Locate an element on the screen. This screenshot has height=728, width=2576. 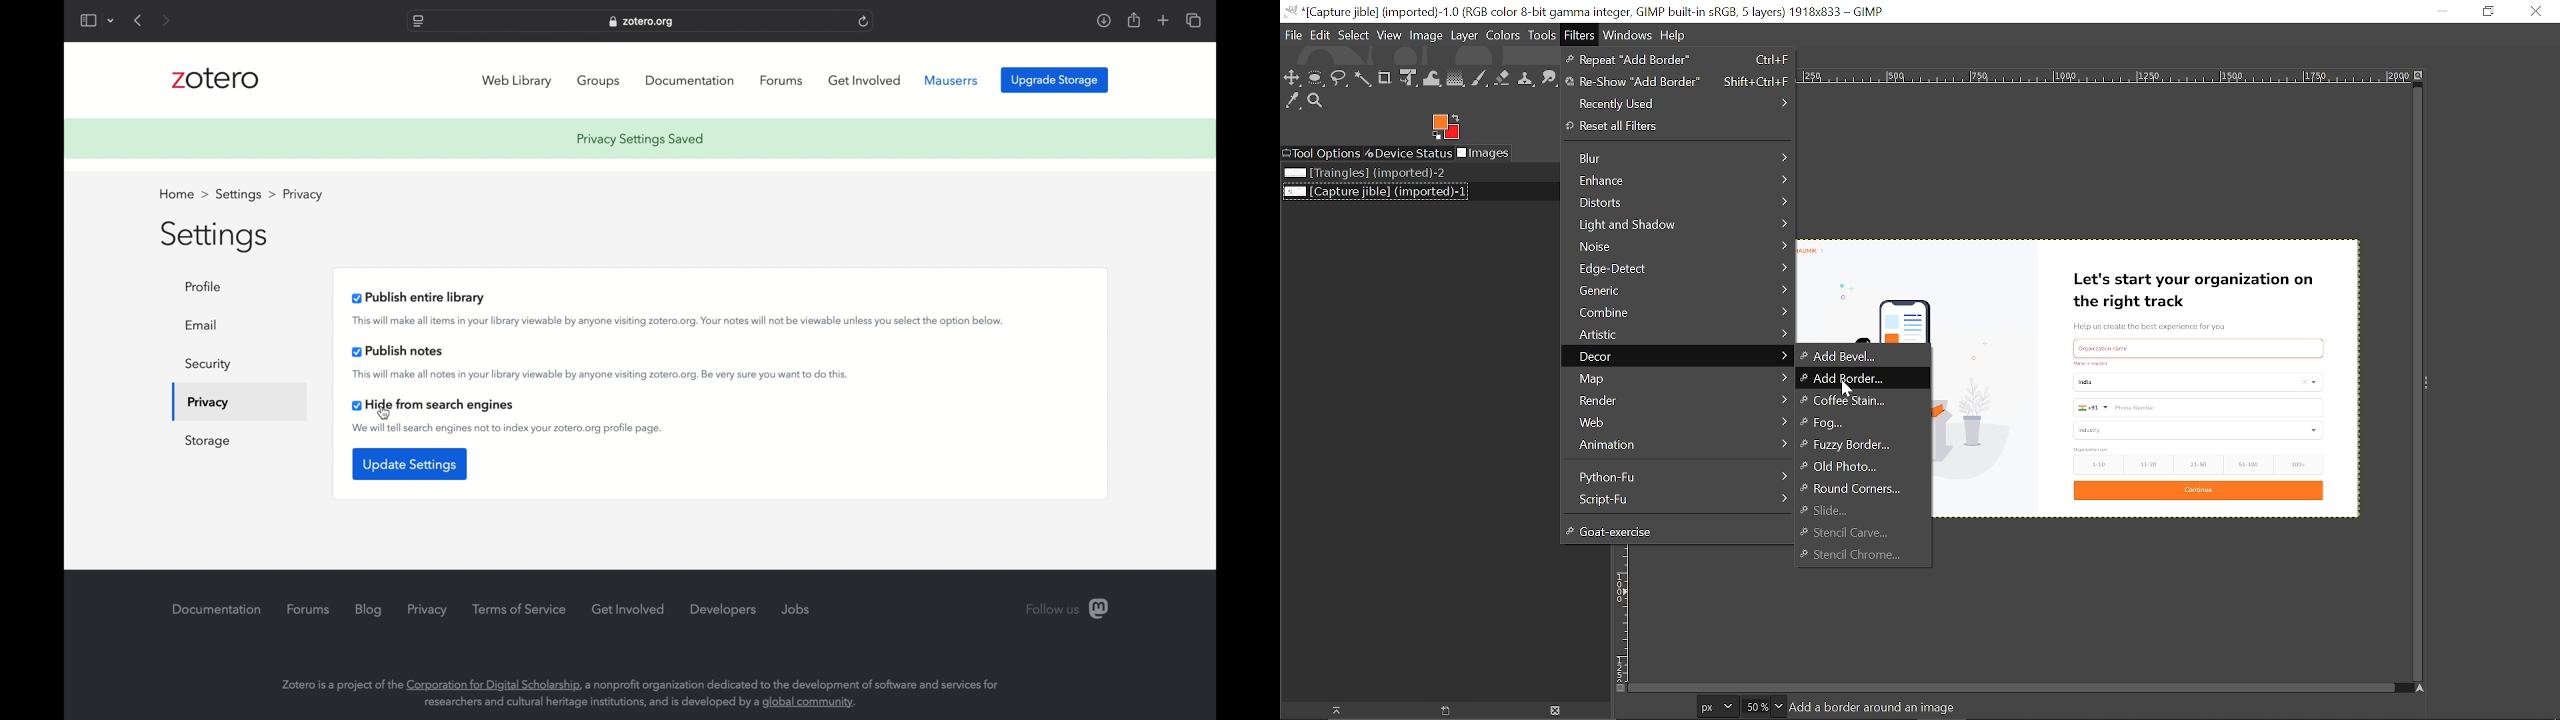
Current image units is located at coordinates (1718, 707).